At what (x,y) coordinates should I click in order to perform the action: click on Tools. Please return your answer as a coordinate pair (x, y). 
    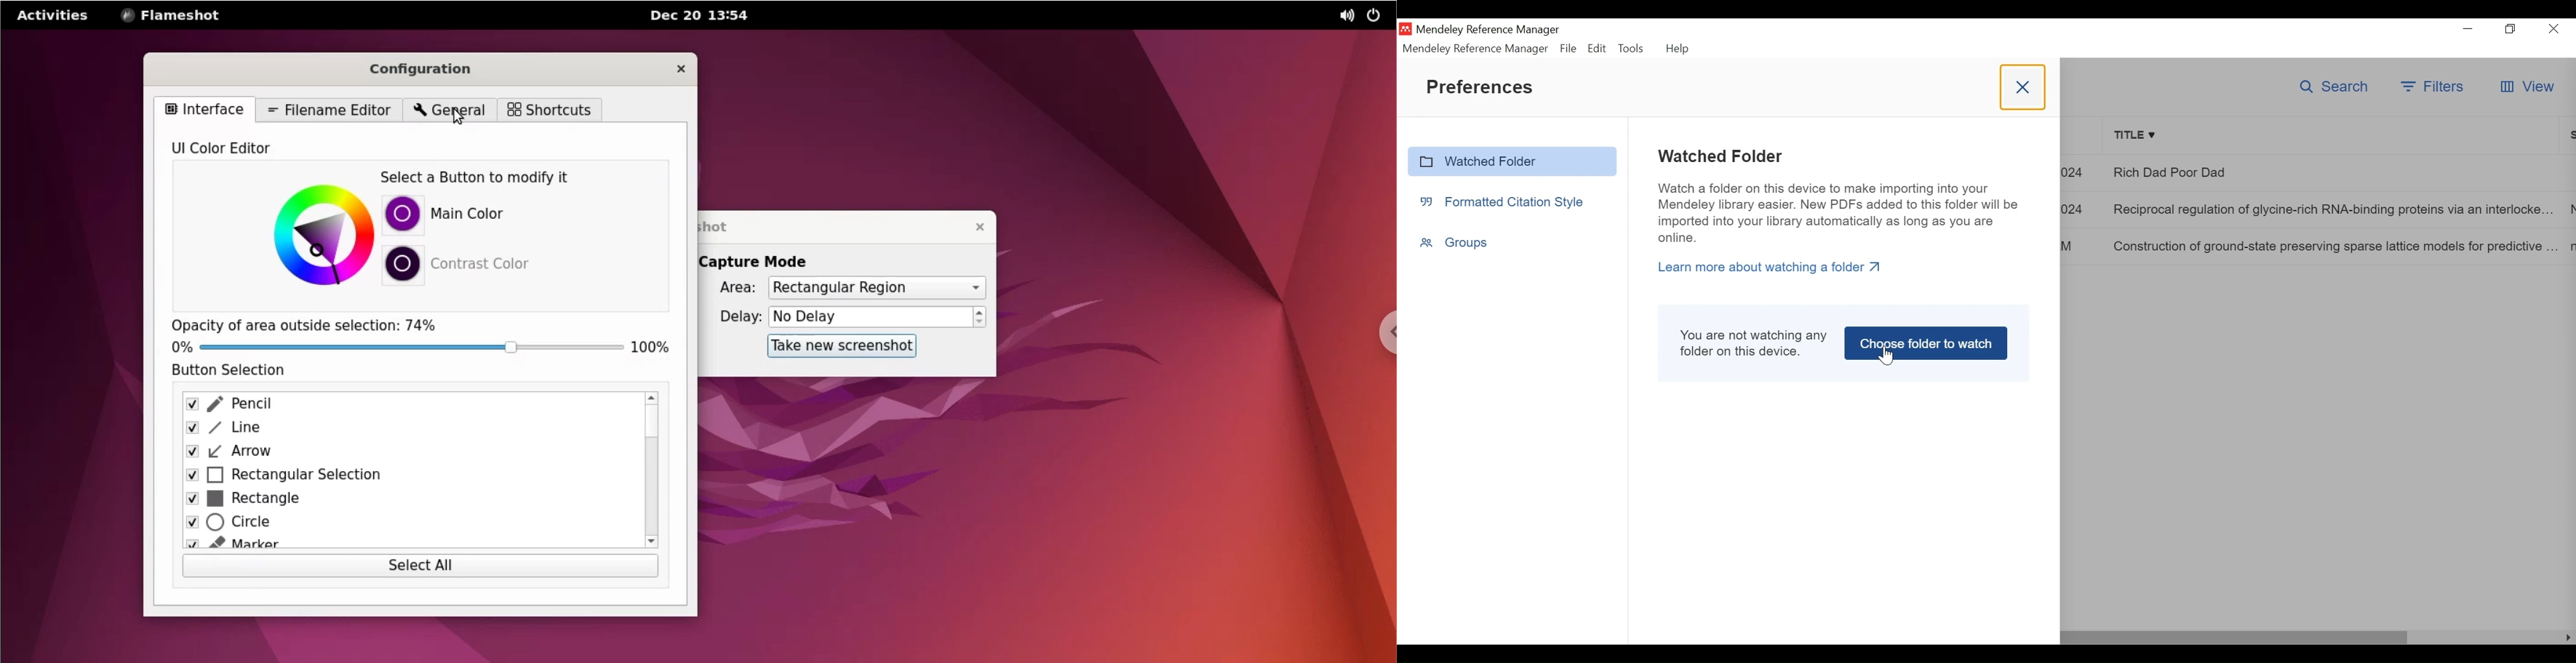
    Looking at the image, I should click on (1631, 49).